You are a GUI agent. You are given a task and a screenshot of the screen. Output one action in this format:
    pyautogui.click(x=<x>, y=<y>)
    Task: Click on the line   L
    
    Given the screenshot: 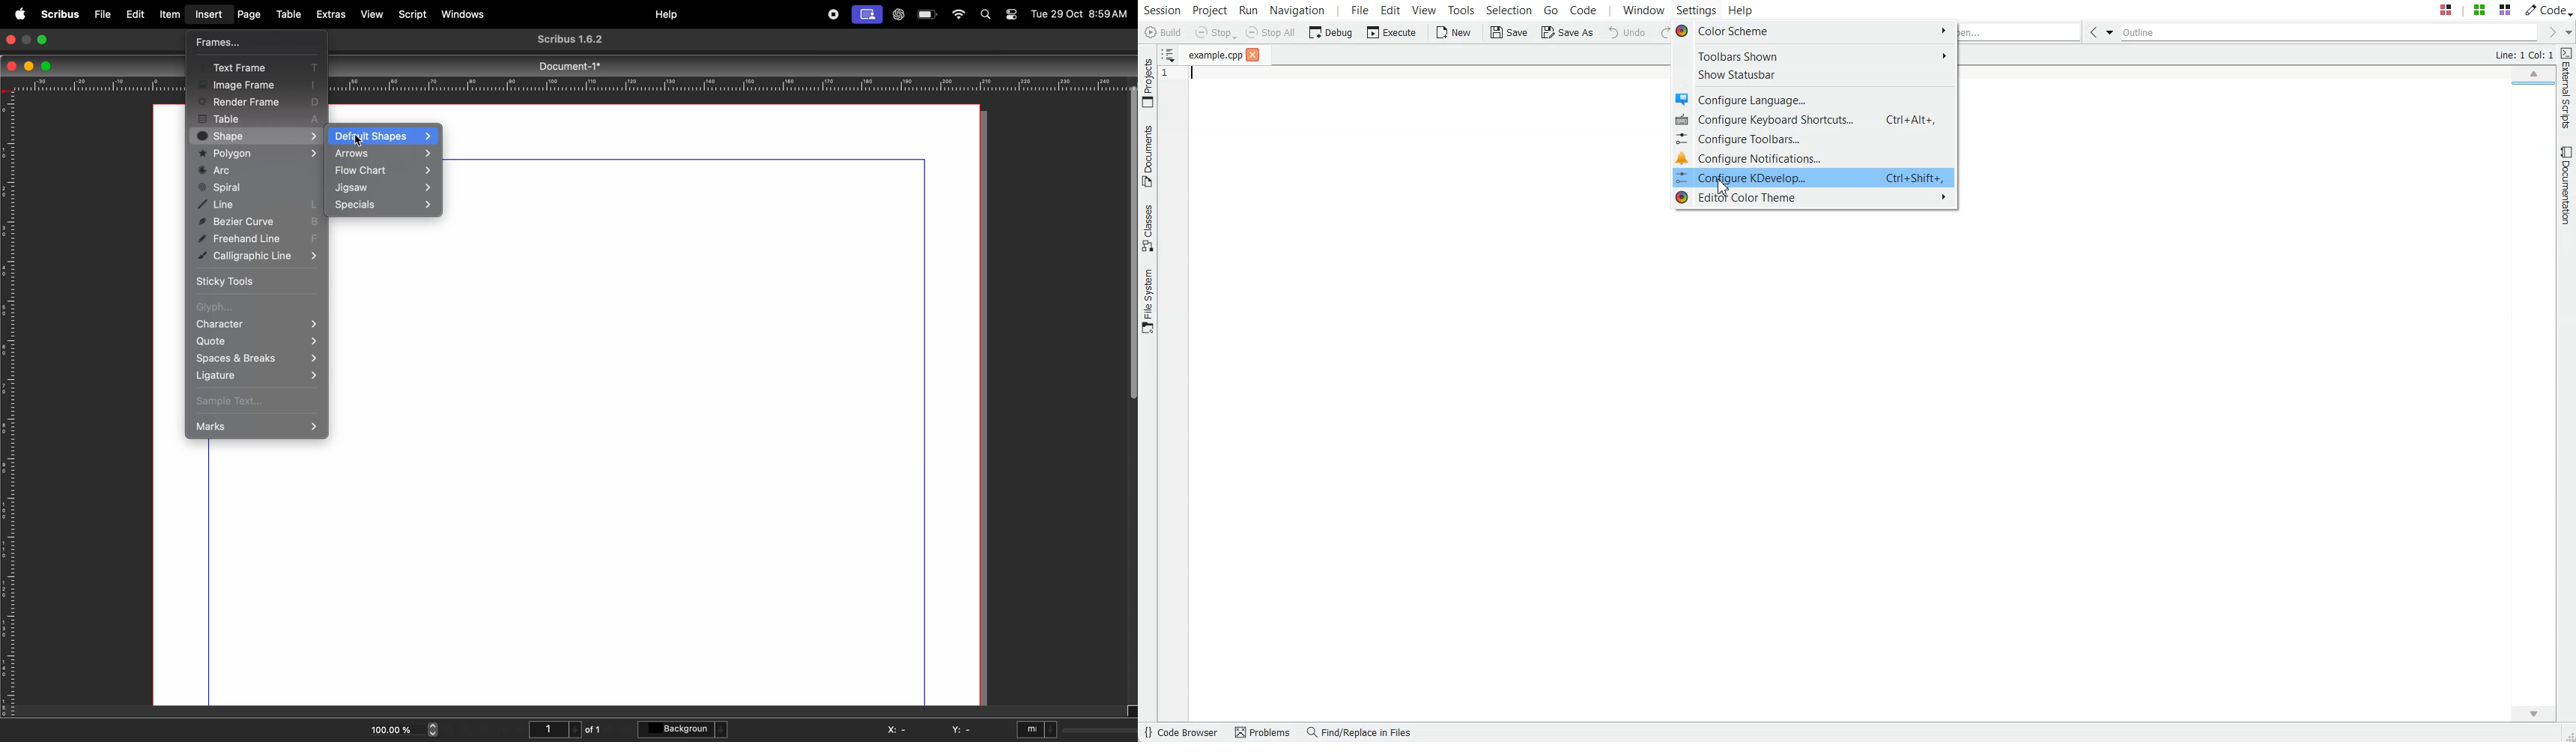 What is the action you would take?
    pyautogui.click(x=258, y=205)
    